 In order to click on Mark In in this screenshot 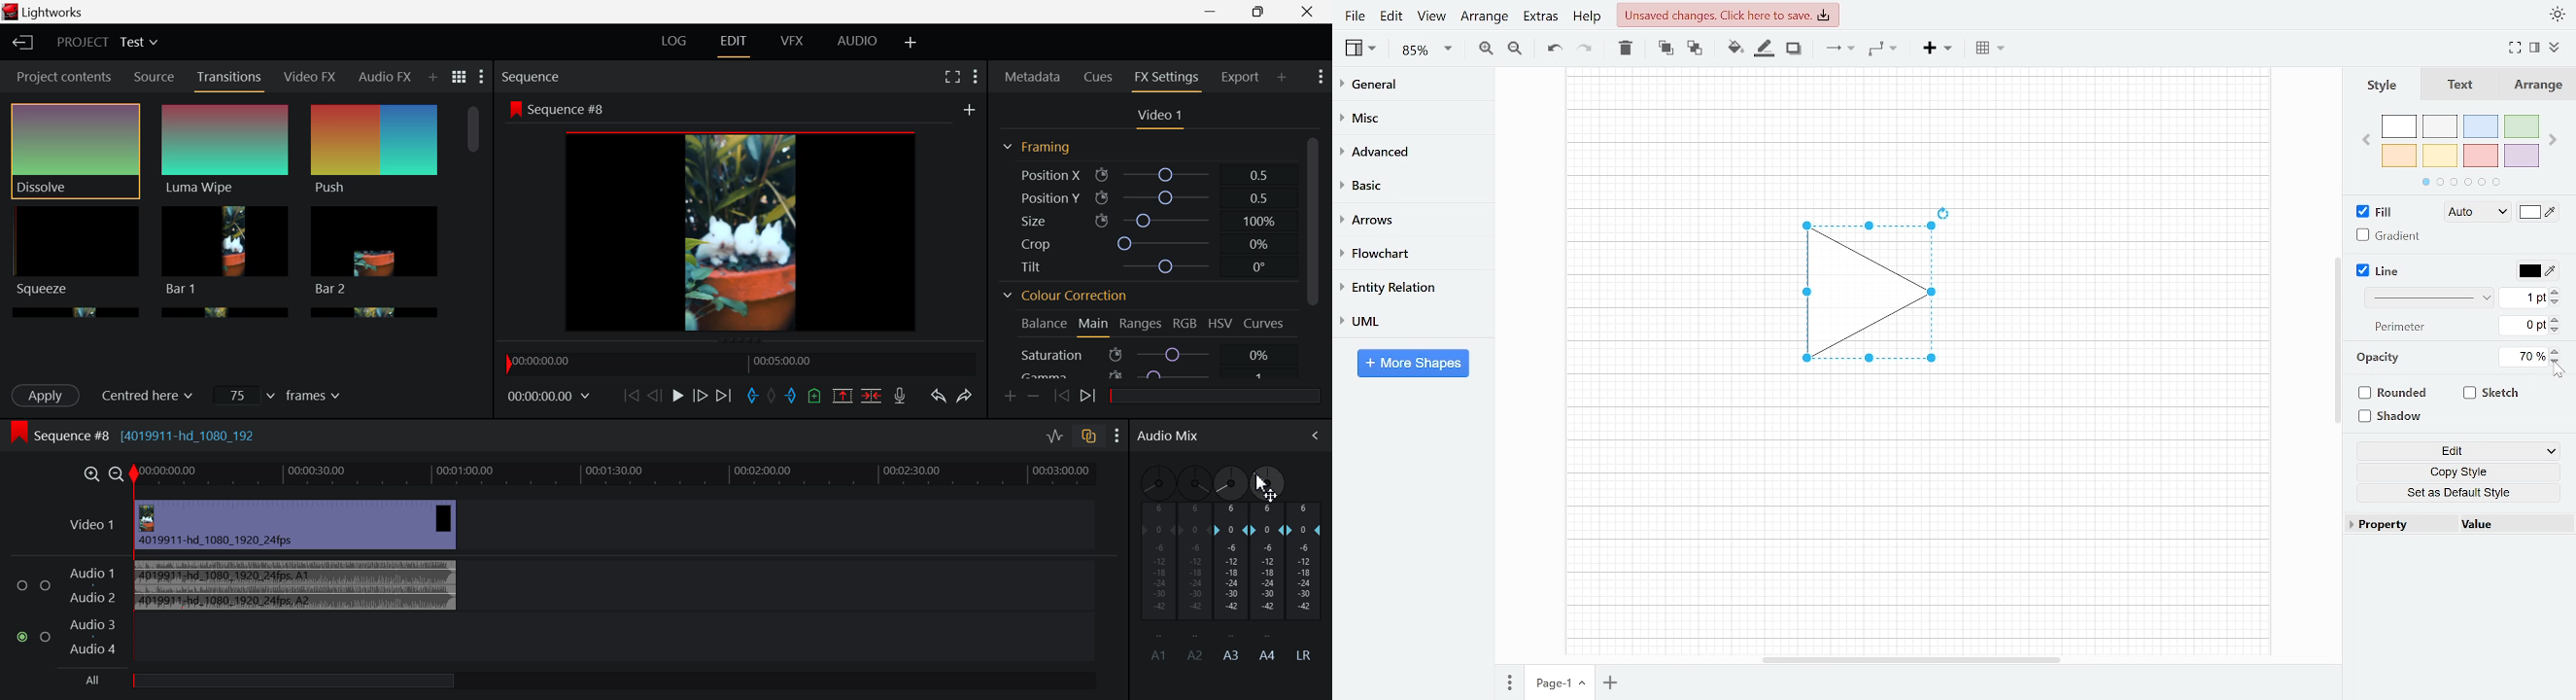, I will do `click(753, 397)`.